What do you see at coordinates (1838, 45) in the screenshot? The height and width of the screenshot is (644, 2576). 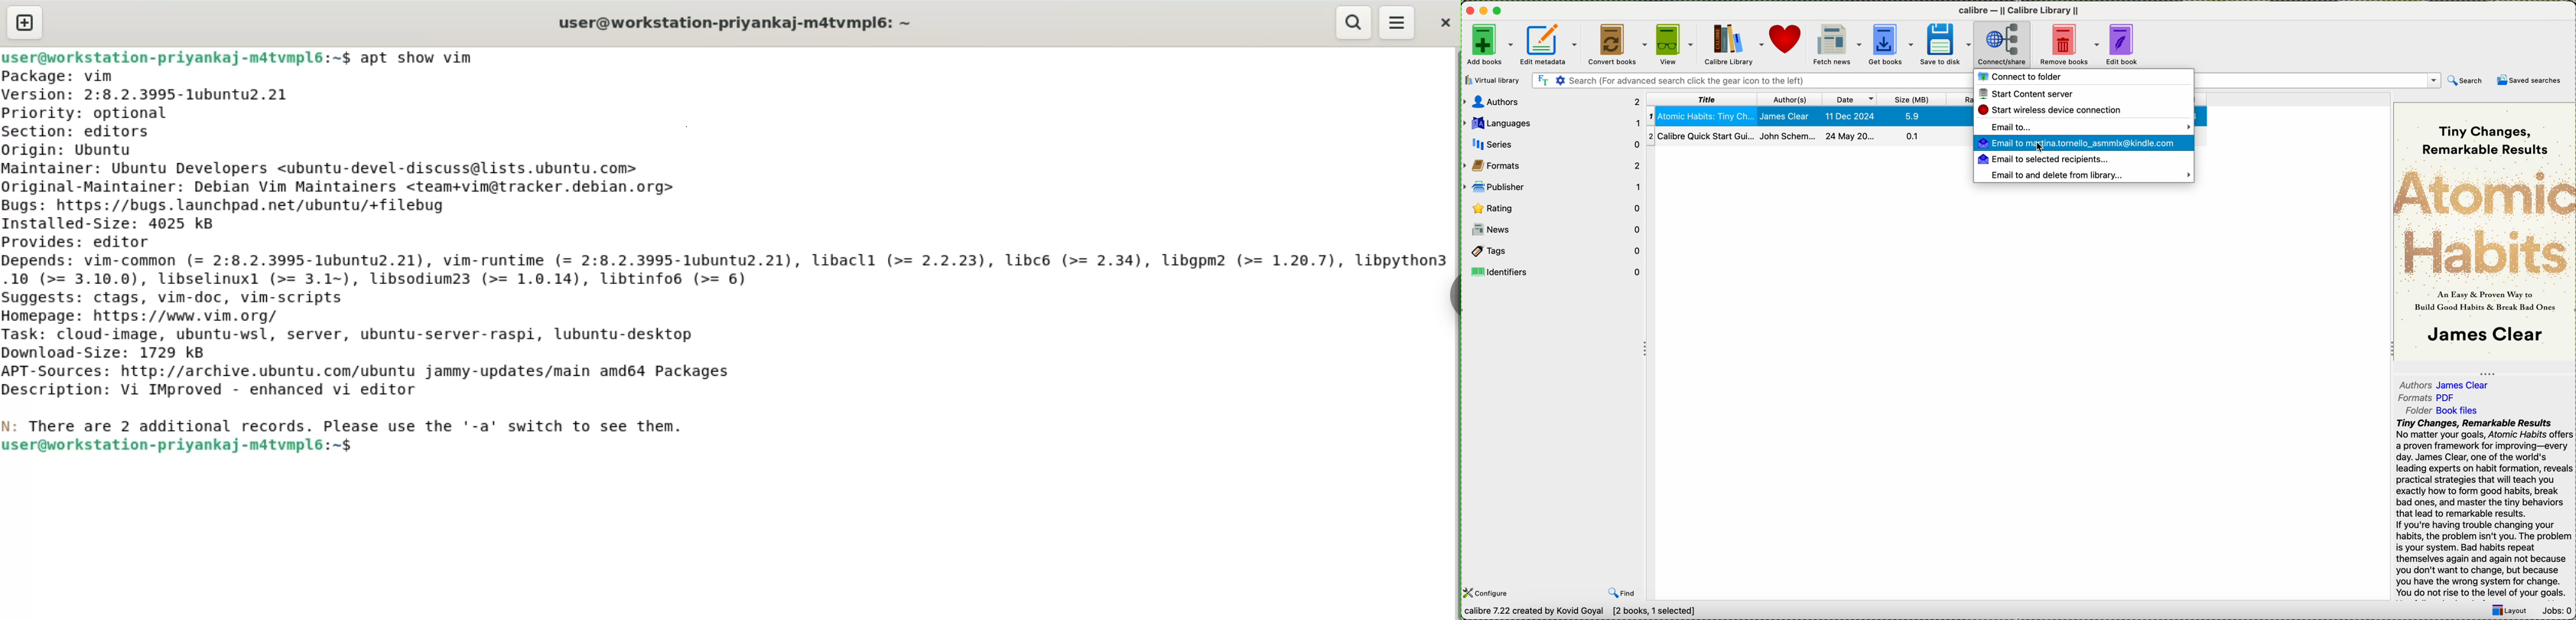 I see `fetch news` at bounding box center [1838, 45].